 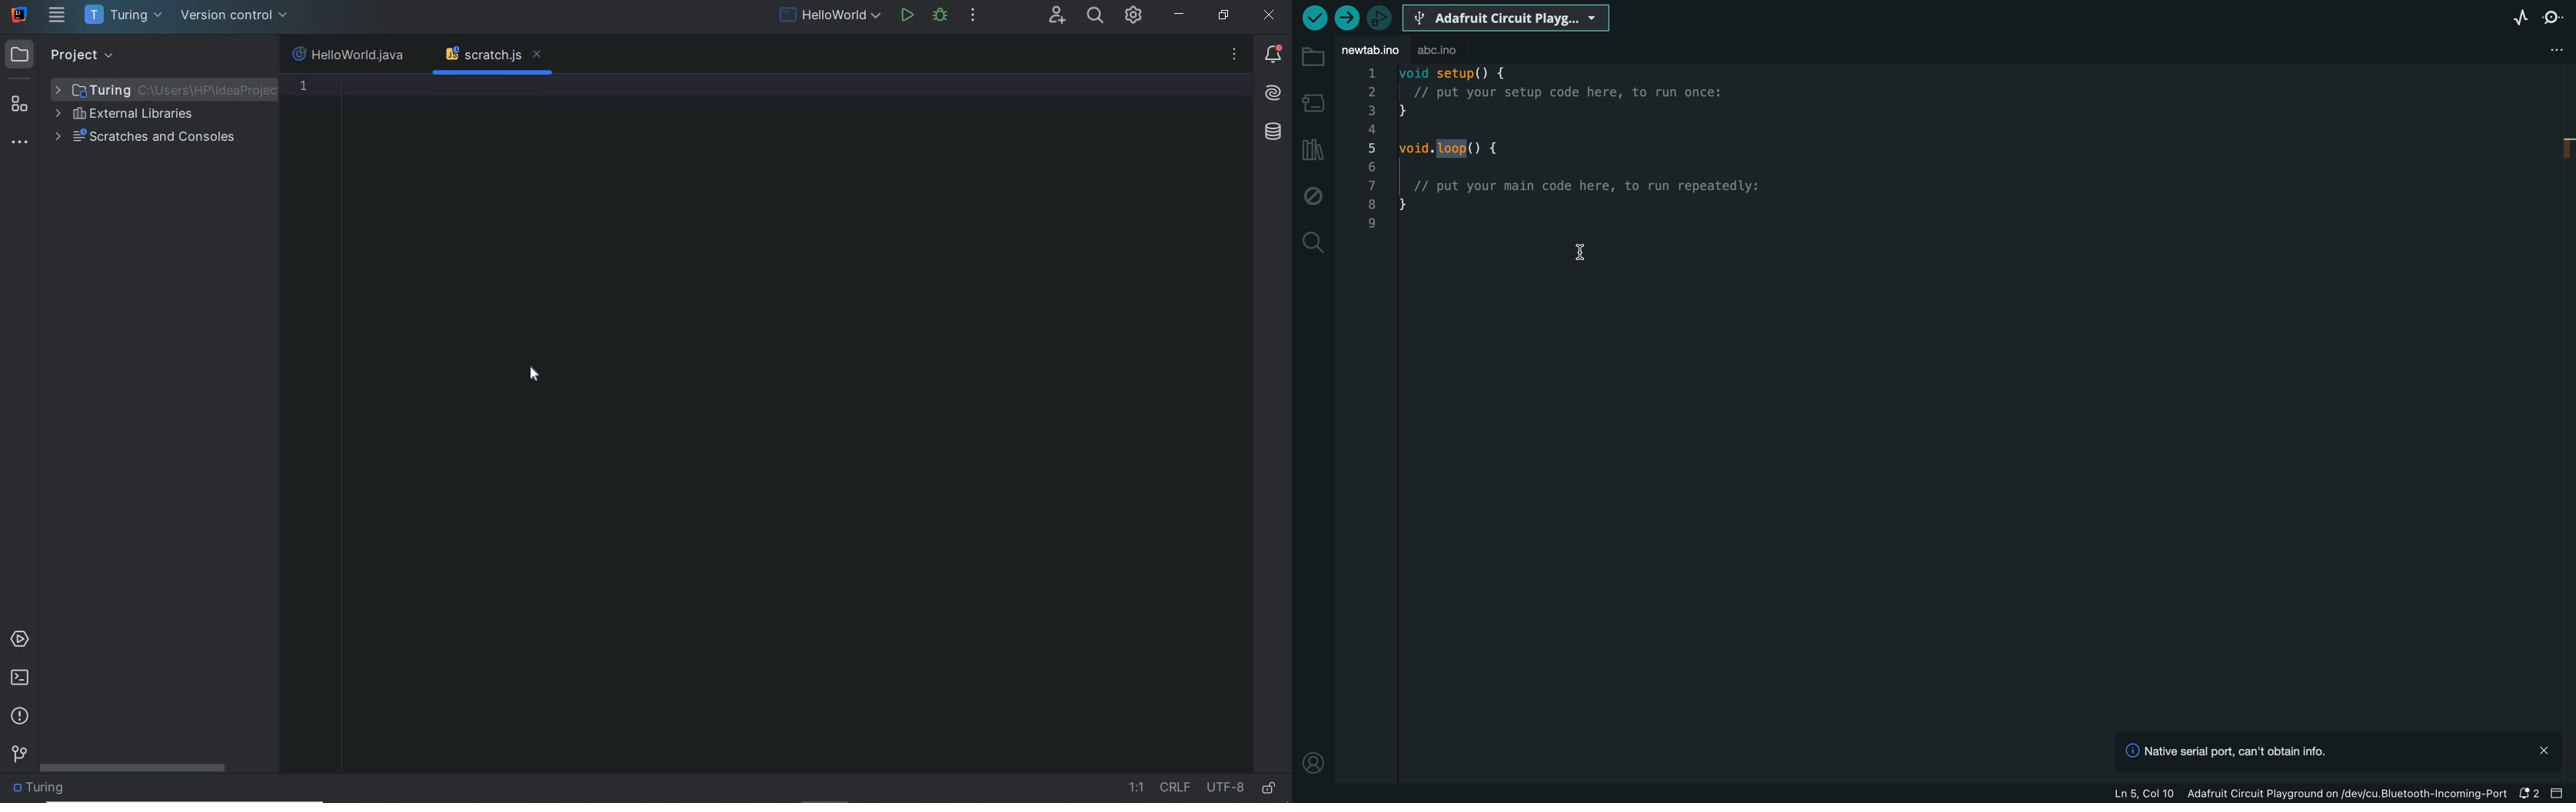 What do you see at coordinates (1347, 17) in the screenshot?
I see `upload` at bounding box center [1347, 17].